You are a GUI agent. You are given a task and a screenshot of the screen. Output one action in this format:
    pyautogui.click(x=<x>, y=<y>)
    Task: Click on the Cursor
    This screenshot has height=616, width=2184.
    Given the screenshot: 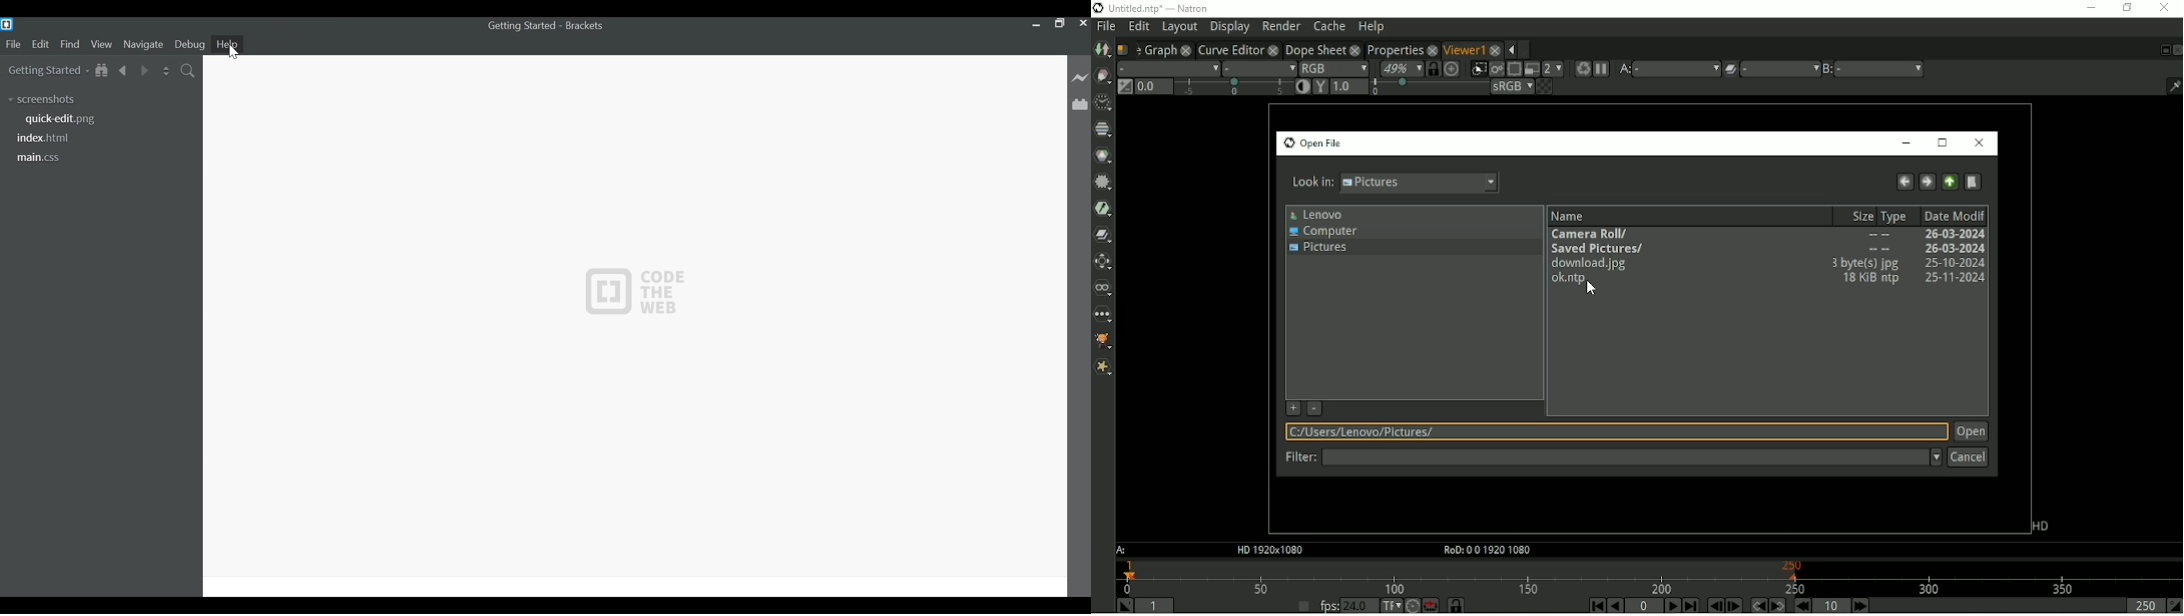 What is the action you would take?
    pyautogui.click(x=234, y=53)
    